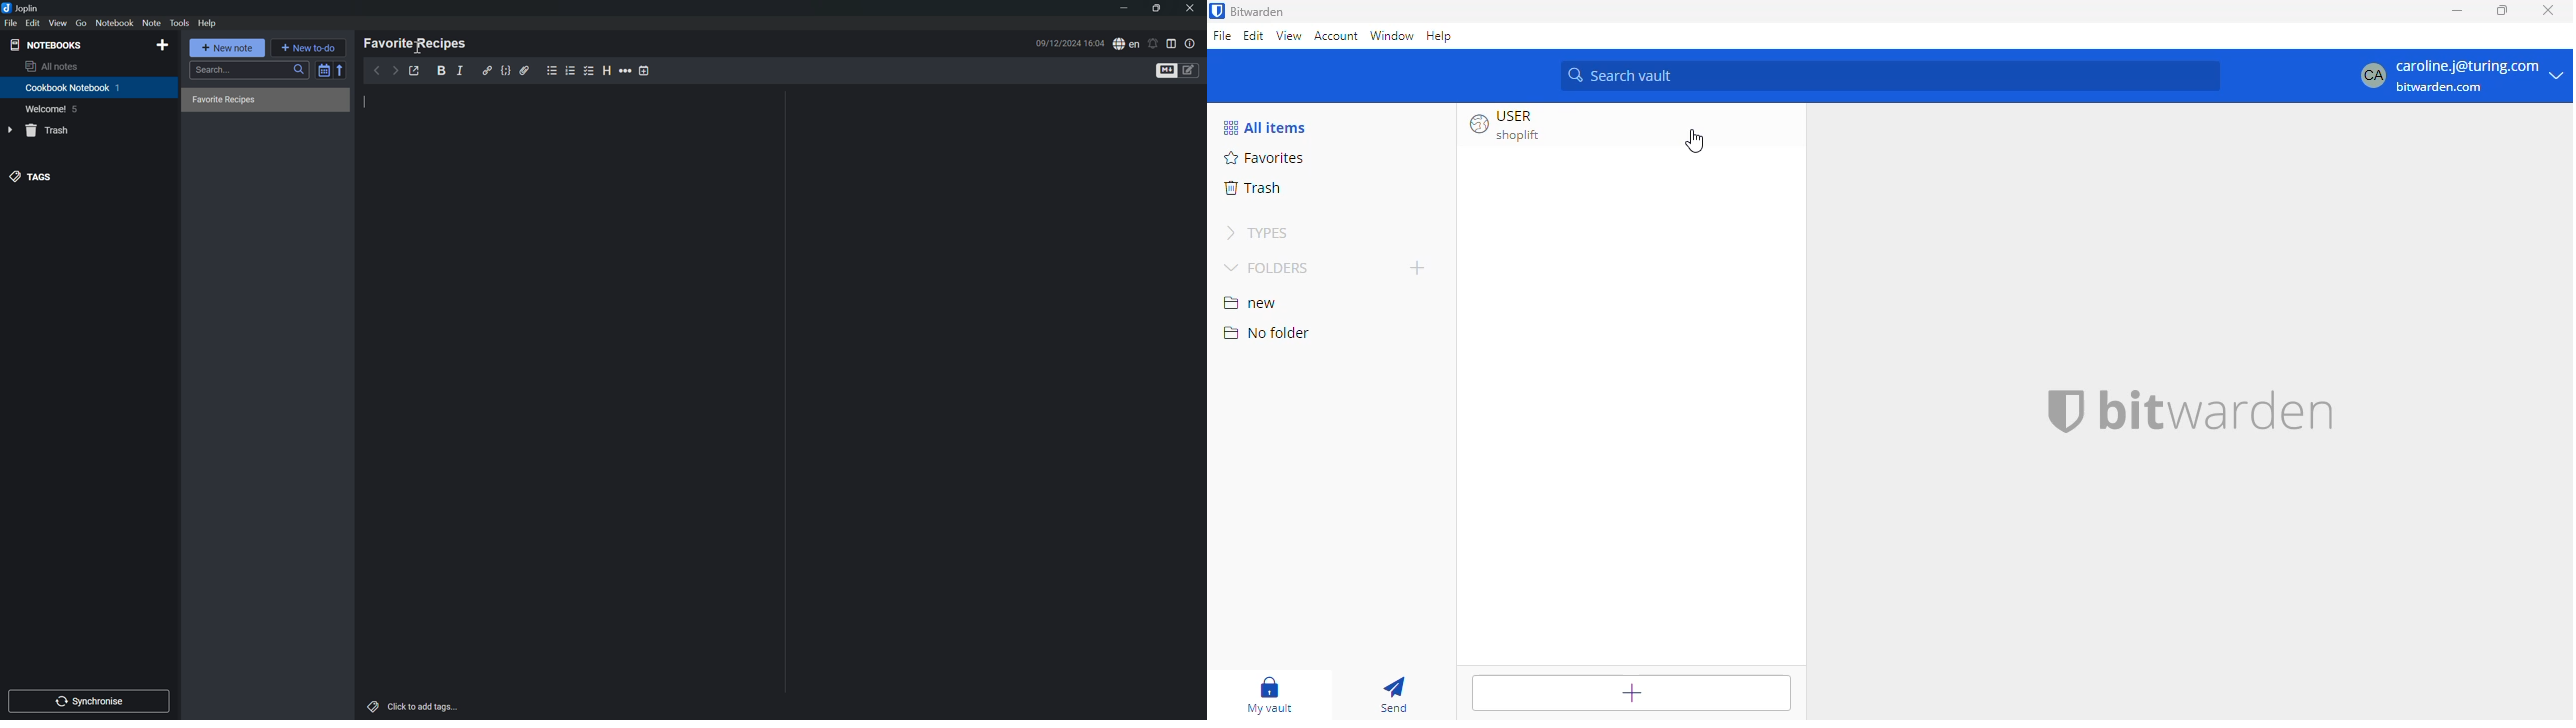 This screenshot has height=728, width=2576. What do you see at coordinates (551, 72) in the screenshot?
I see `Bulleted List` at bounding box center [551, 72].